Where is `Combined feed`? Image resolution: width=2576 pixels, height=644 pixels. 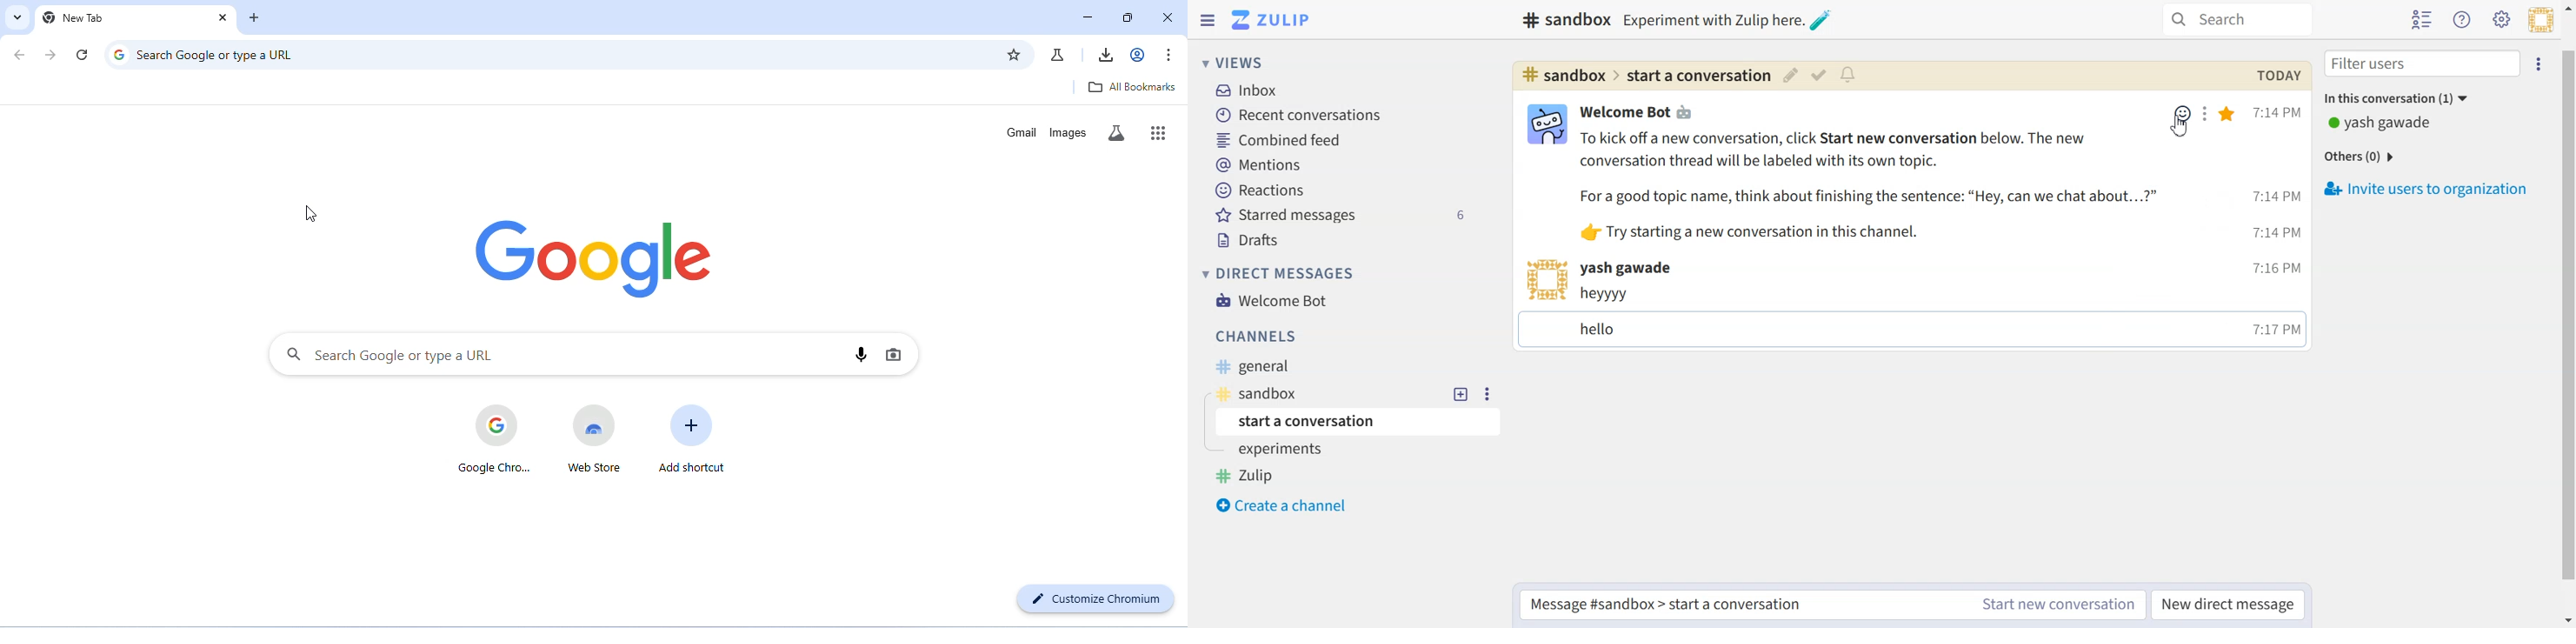 Combined feed is located at coordinates (1282, 141).